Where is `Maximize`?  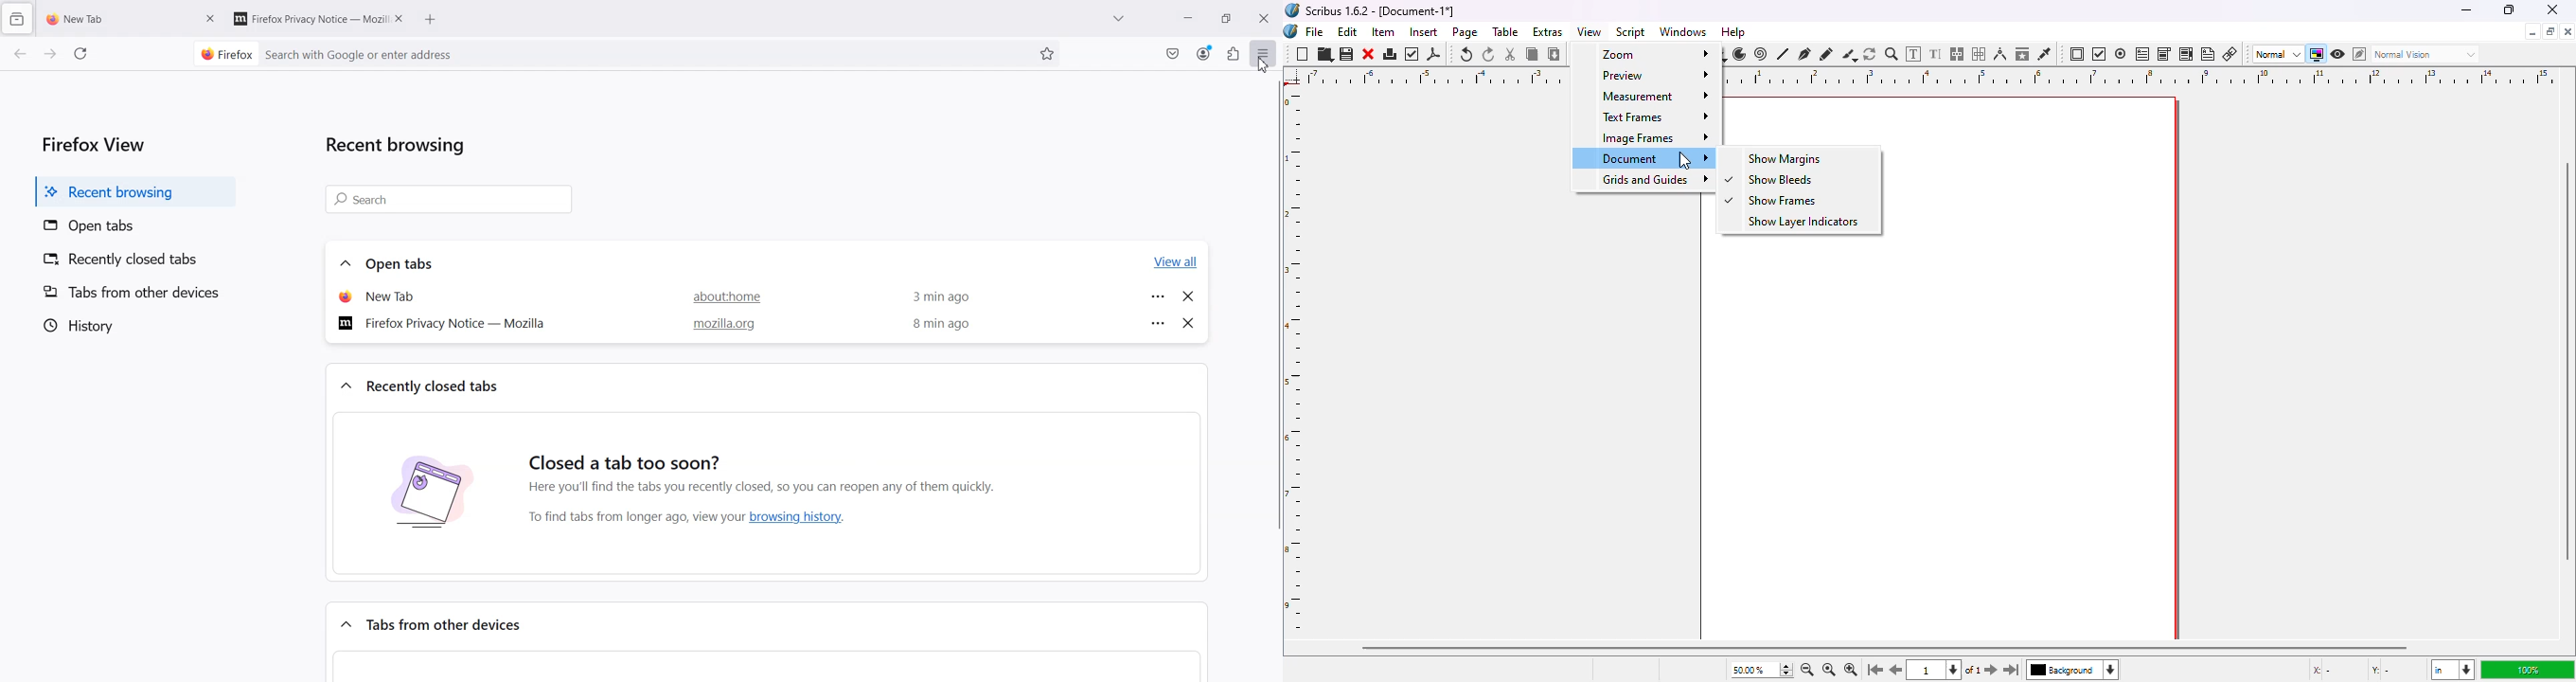 Maximize is located at coordinates (1226, 18).